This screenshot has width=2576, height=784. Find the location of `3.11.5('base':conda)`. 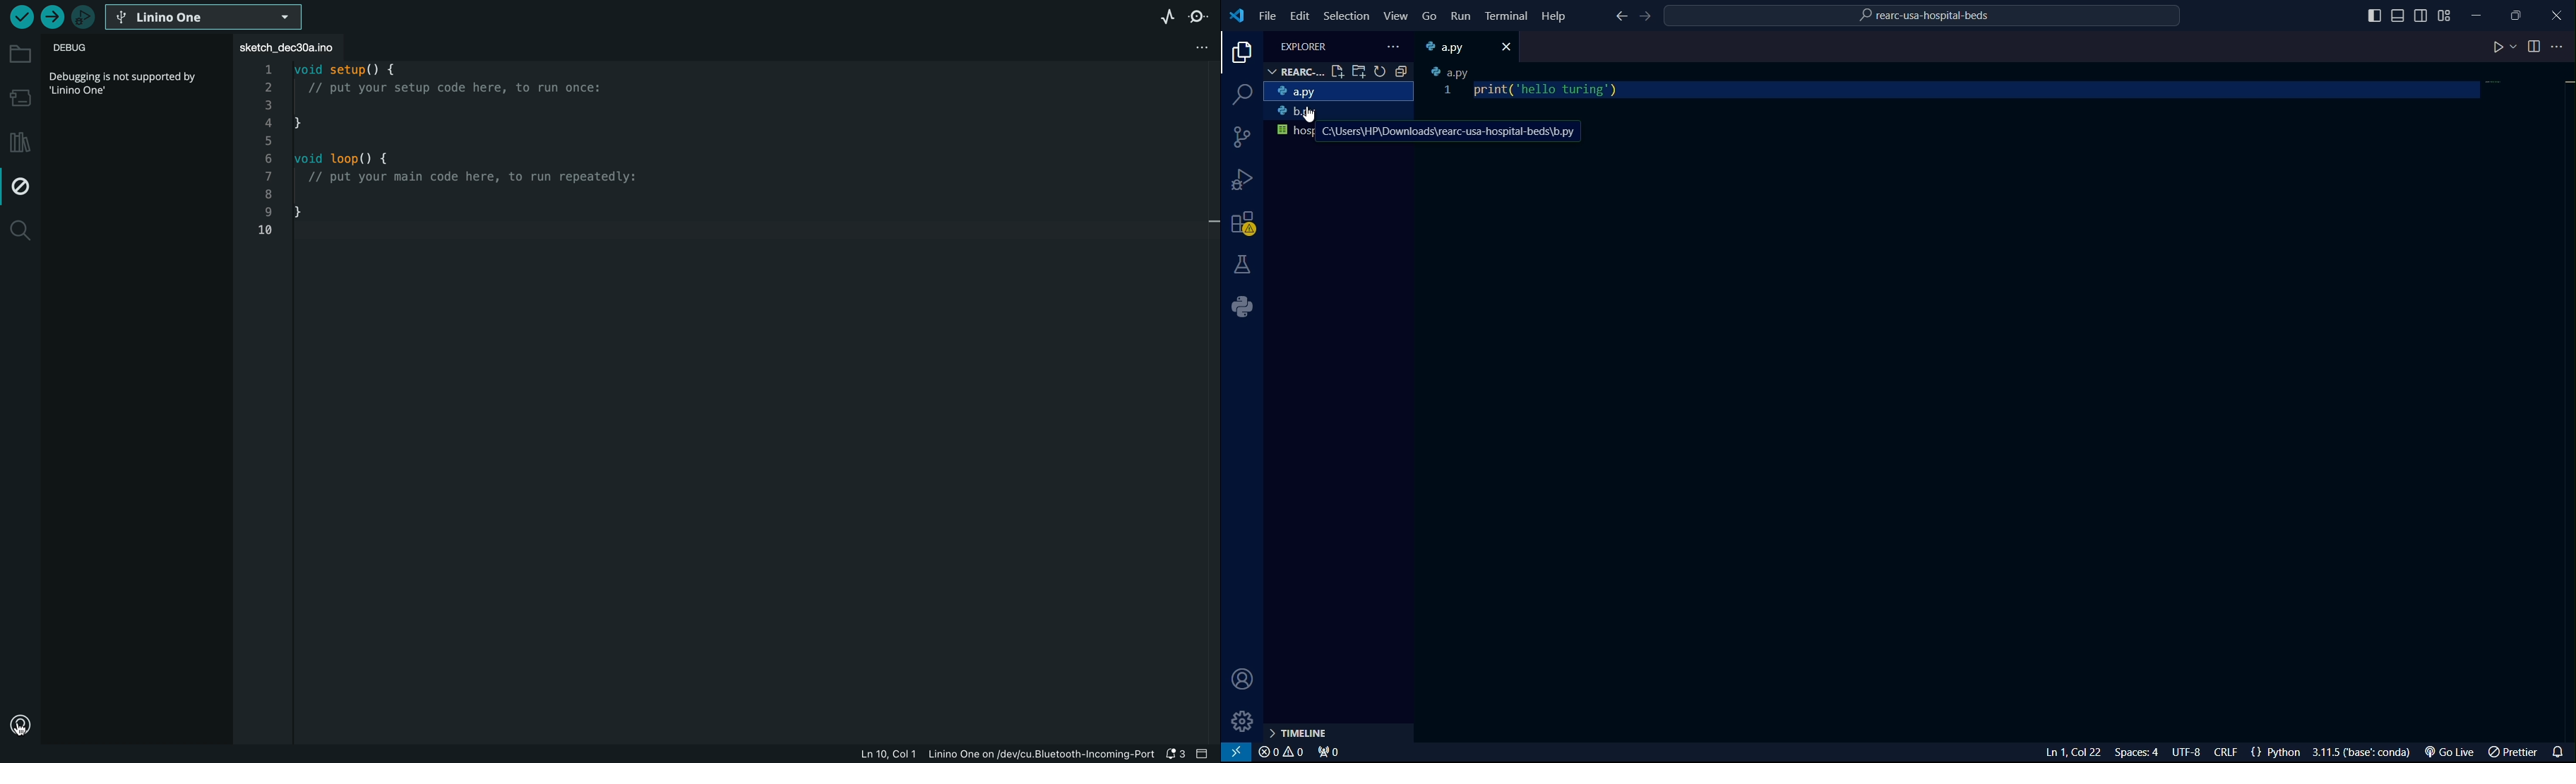

3.11.5('base':conda) is located at coordinates (2362, 752).